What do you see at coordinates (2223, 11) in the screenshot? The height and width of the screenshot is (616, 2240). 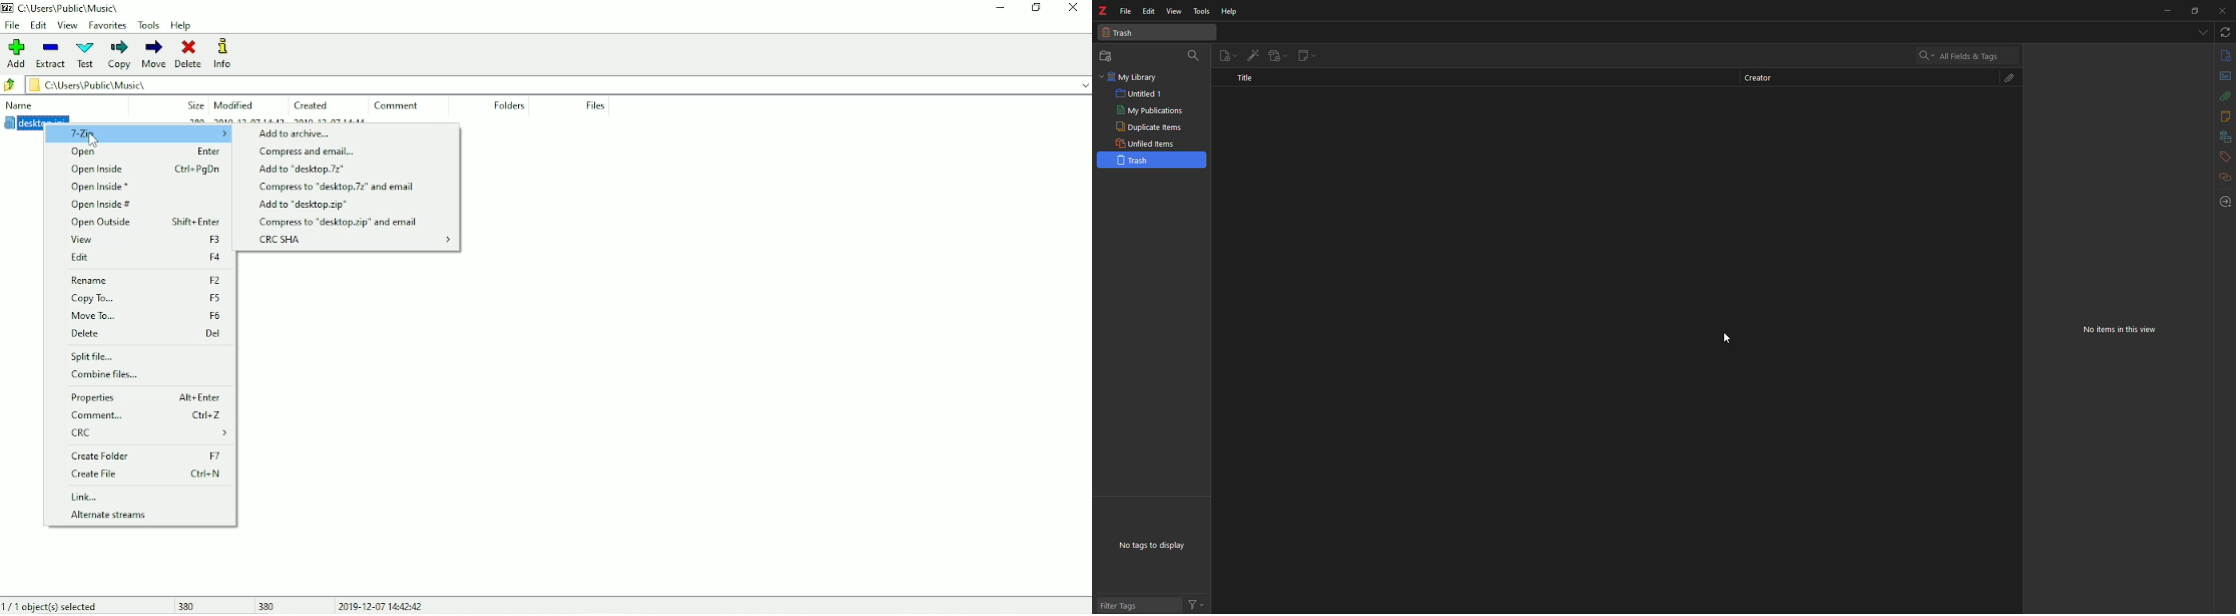 I see `close` at bounding box center [2223, 11].